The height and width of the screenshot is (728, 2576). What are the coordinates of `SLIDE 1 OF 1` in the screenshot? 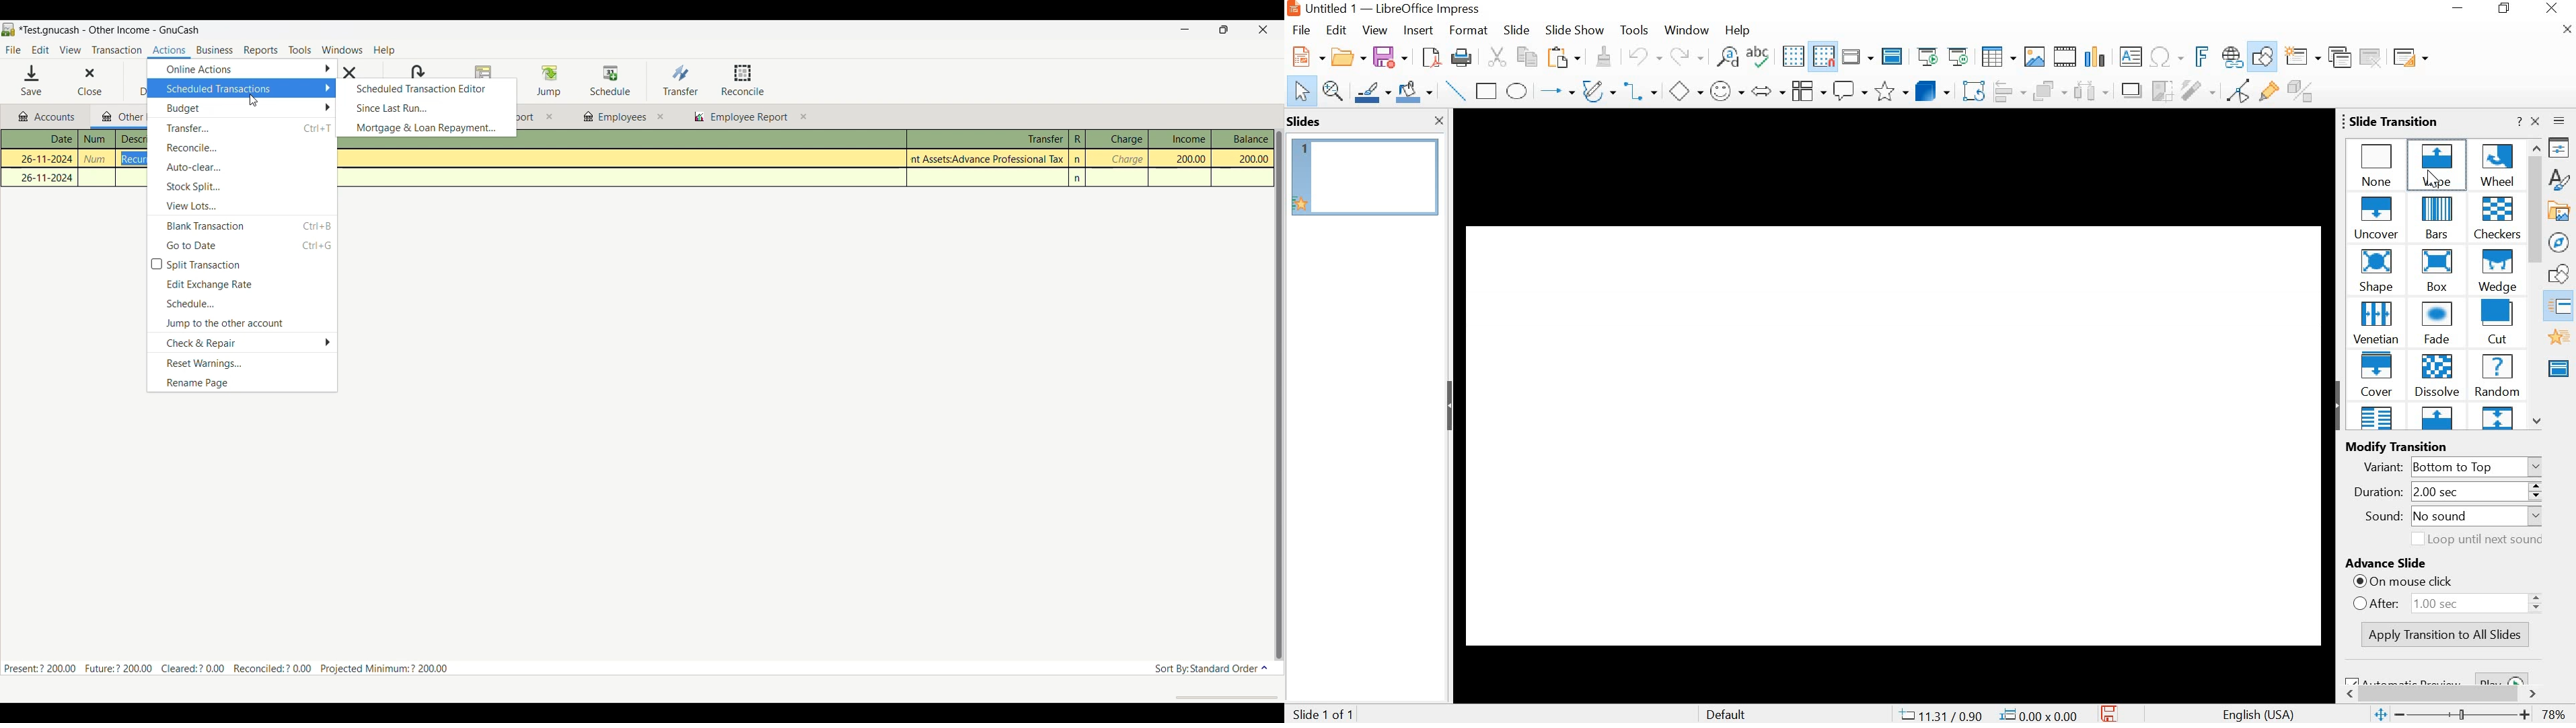 It's located at (1326, 715).